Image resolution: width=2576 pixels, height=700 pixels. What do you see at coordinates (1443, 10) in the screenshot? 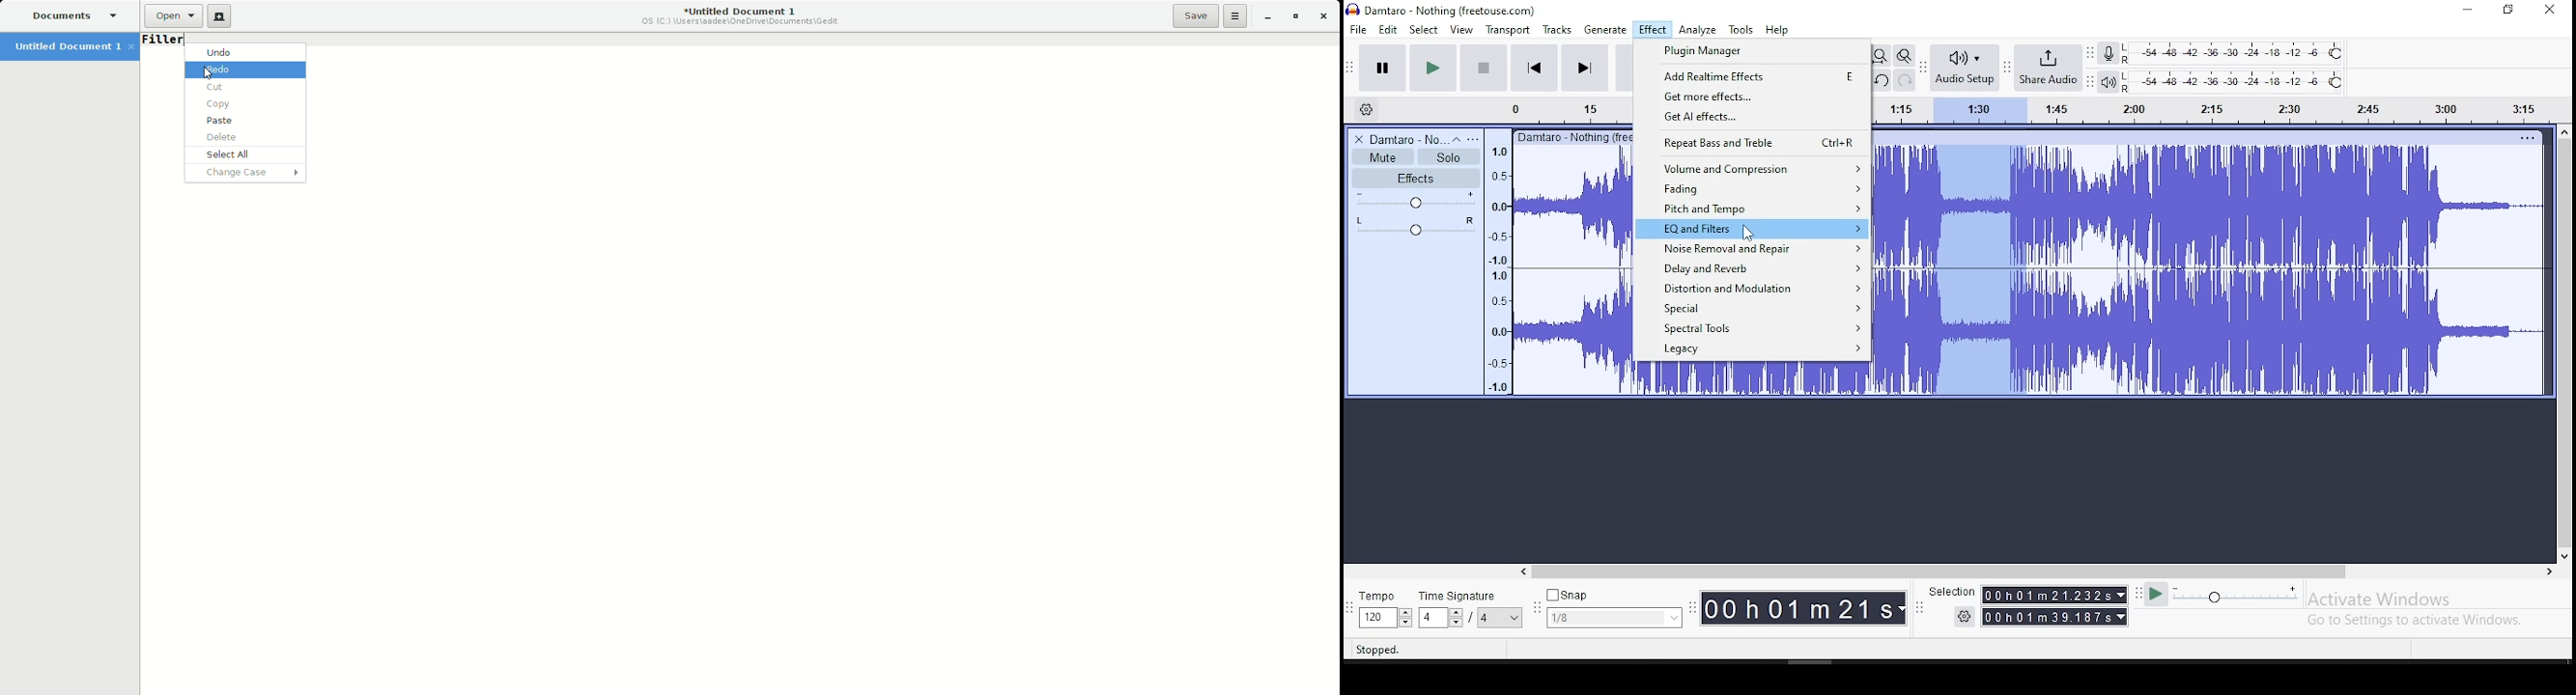
I see `) Damtaro - Nothing (freetouse.com)` at bounding box center [1443, 10].